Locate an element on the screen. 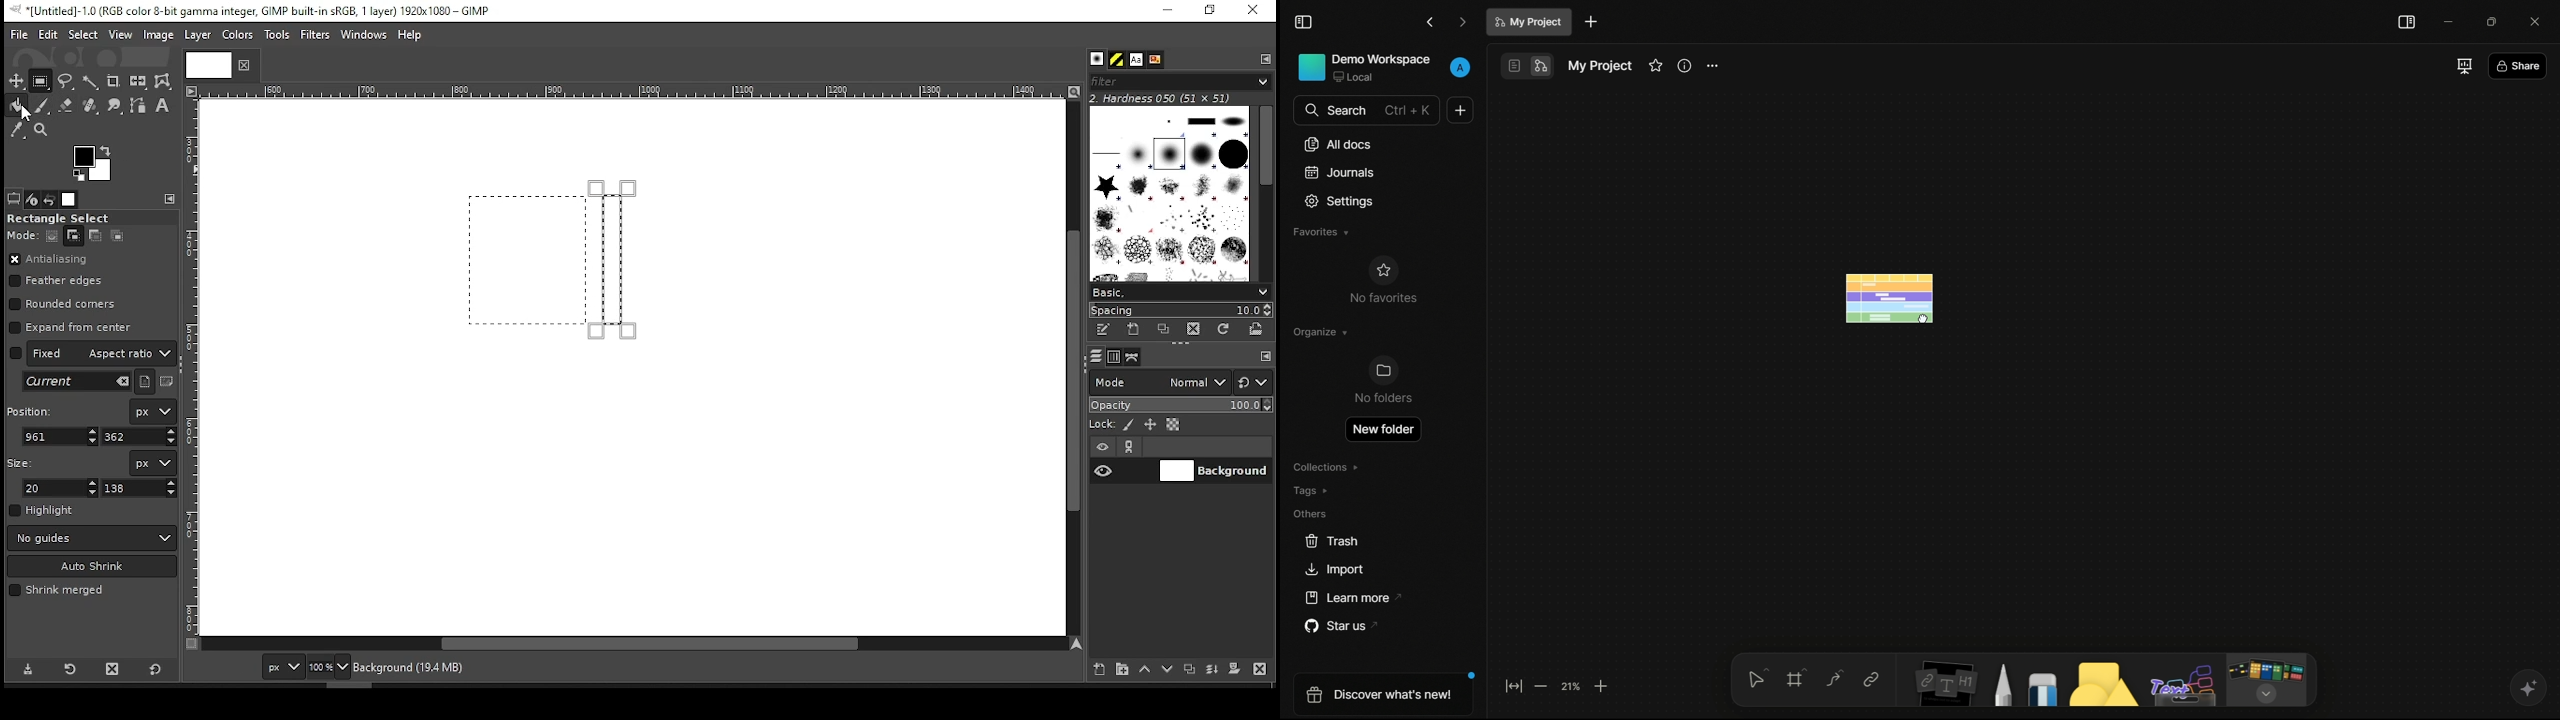  selection is located at coordinates (611, 260).